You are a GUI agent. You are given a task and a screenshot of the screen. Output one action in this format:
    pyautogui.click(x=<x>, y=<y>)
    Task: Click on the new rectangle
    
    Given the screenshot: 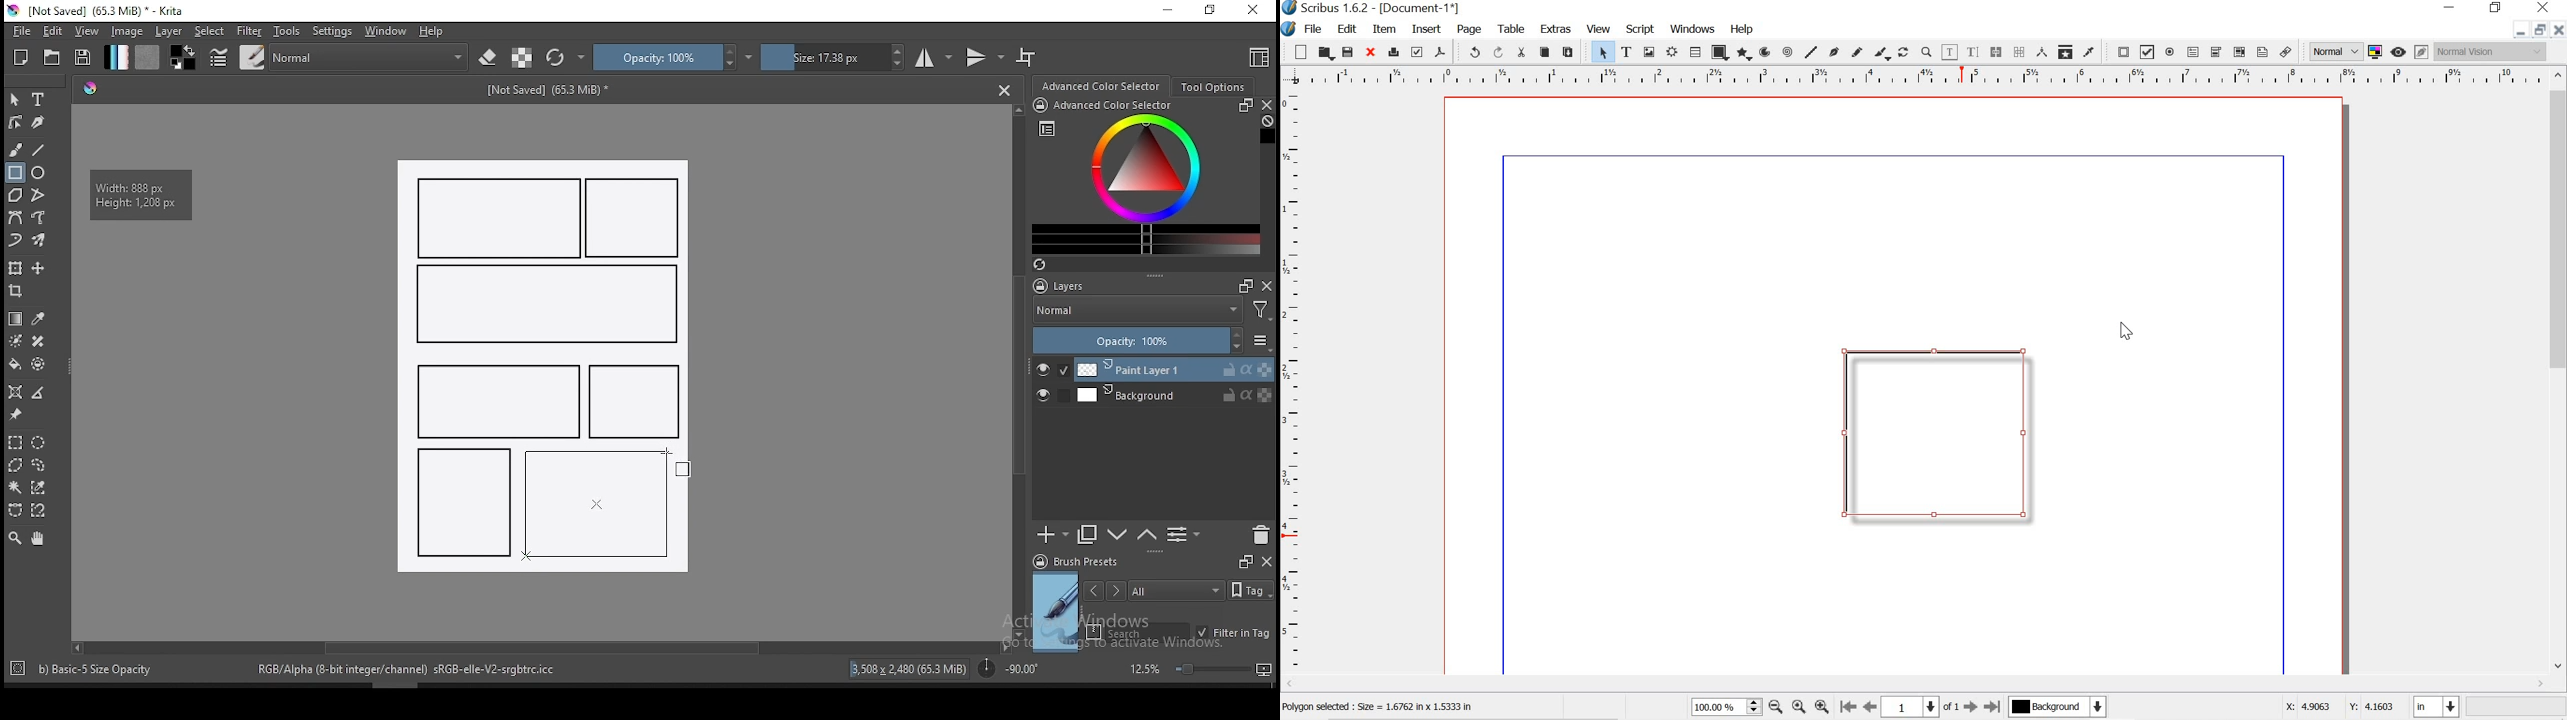 What is the action you would take?
    pyautogui.click(x=634, y=402)
    